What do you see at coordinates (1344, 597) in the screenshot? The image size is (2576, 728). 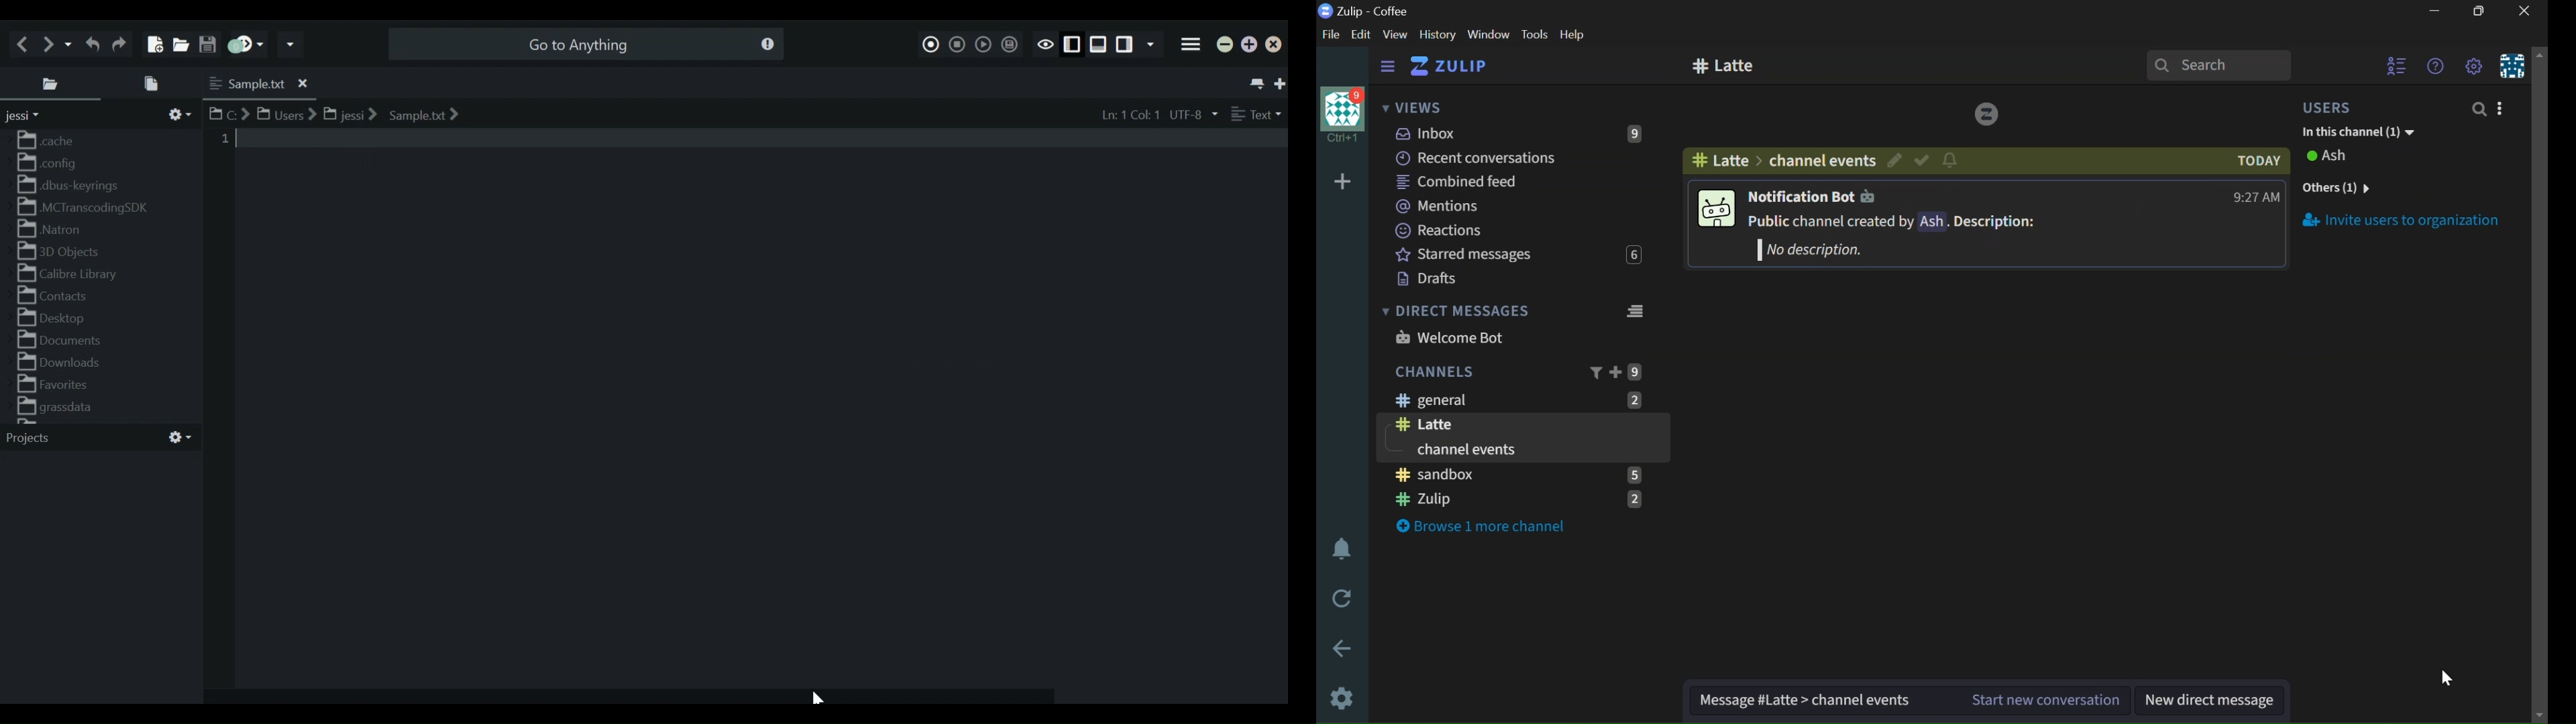 I see `RELOAD` at bounding box center [1344, 597].